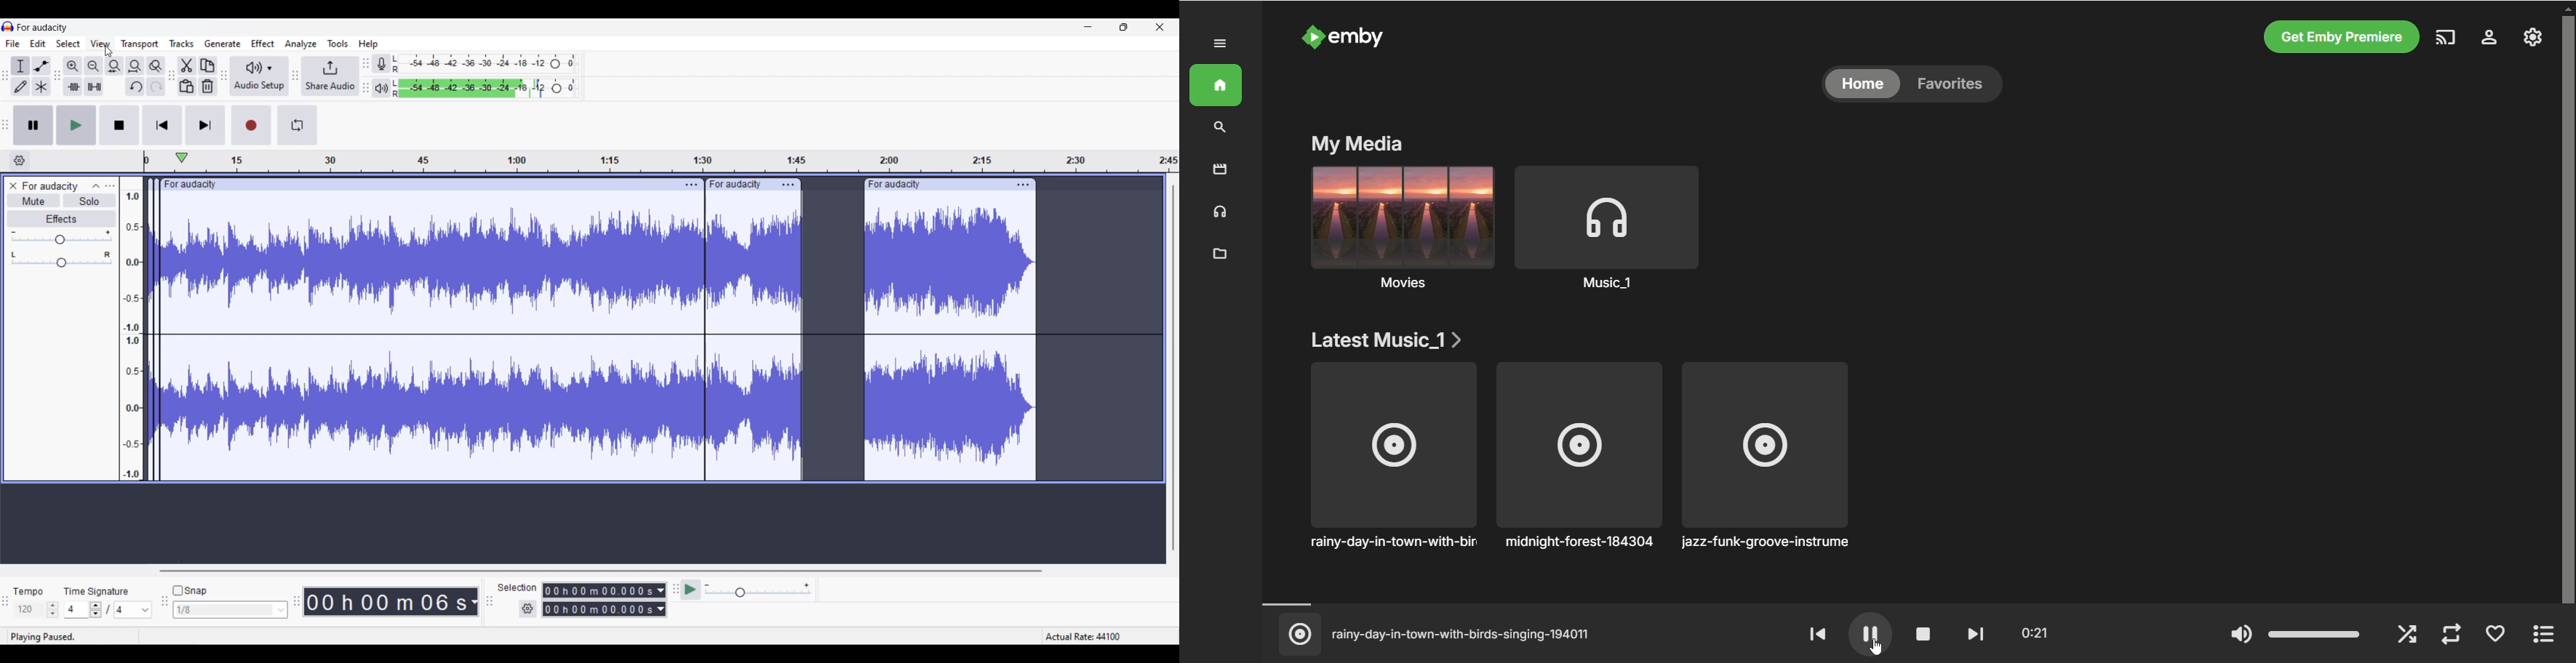 This screenshot has height=672, width=2576. Describe the element at coordinates (251, 125) in the screenshot. I see `Record/Record new track` at that location.